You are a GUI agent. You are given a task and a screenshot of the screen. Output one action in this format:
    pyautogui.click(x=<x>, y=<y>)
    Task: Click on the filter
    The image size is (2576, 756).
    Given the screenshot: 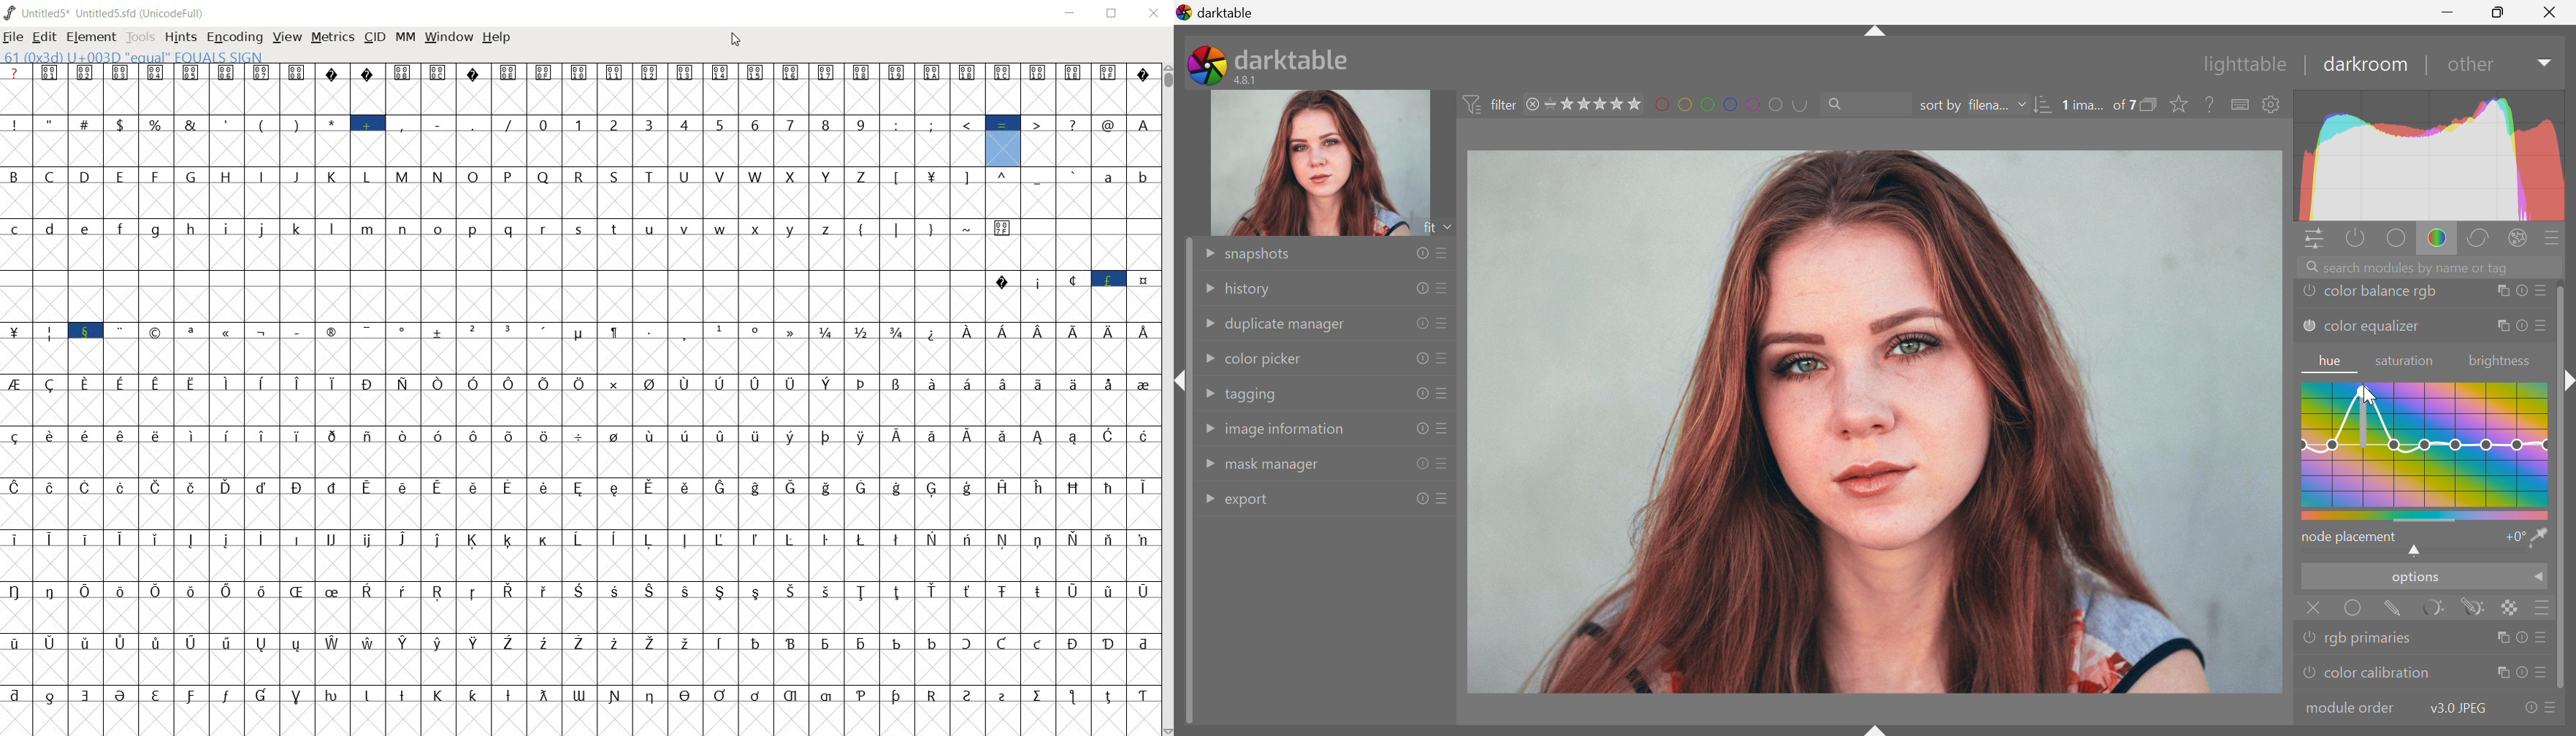 What is the action you would take?
    pyautogui.click(x=1488, y=102)
    